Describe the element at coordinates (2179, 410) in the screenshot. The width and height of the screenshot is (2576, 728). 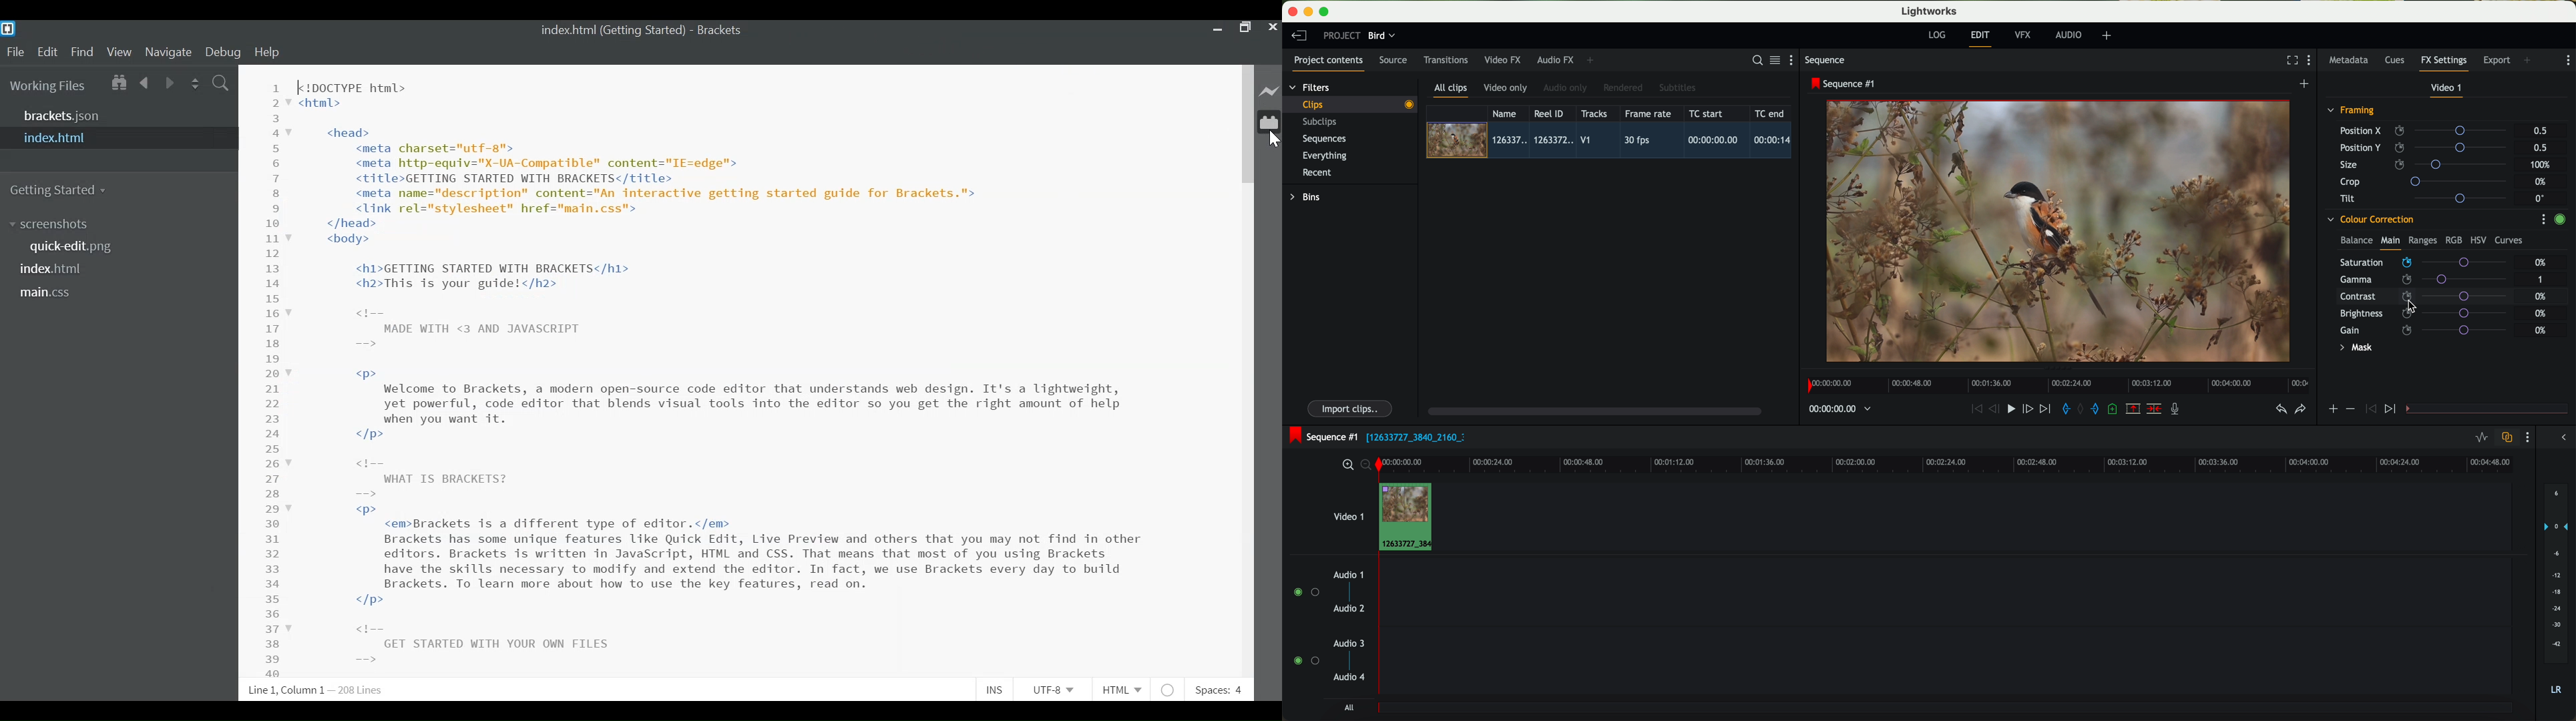
I see `record a voice-over` at that location.